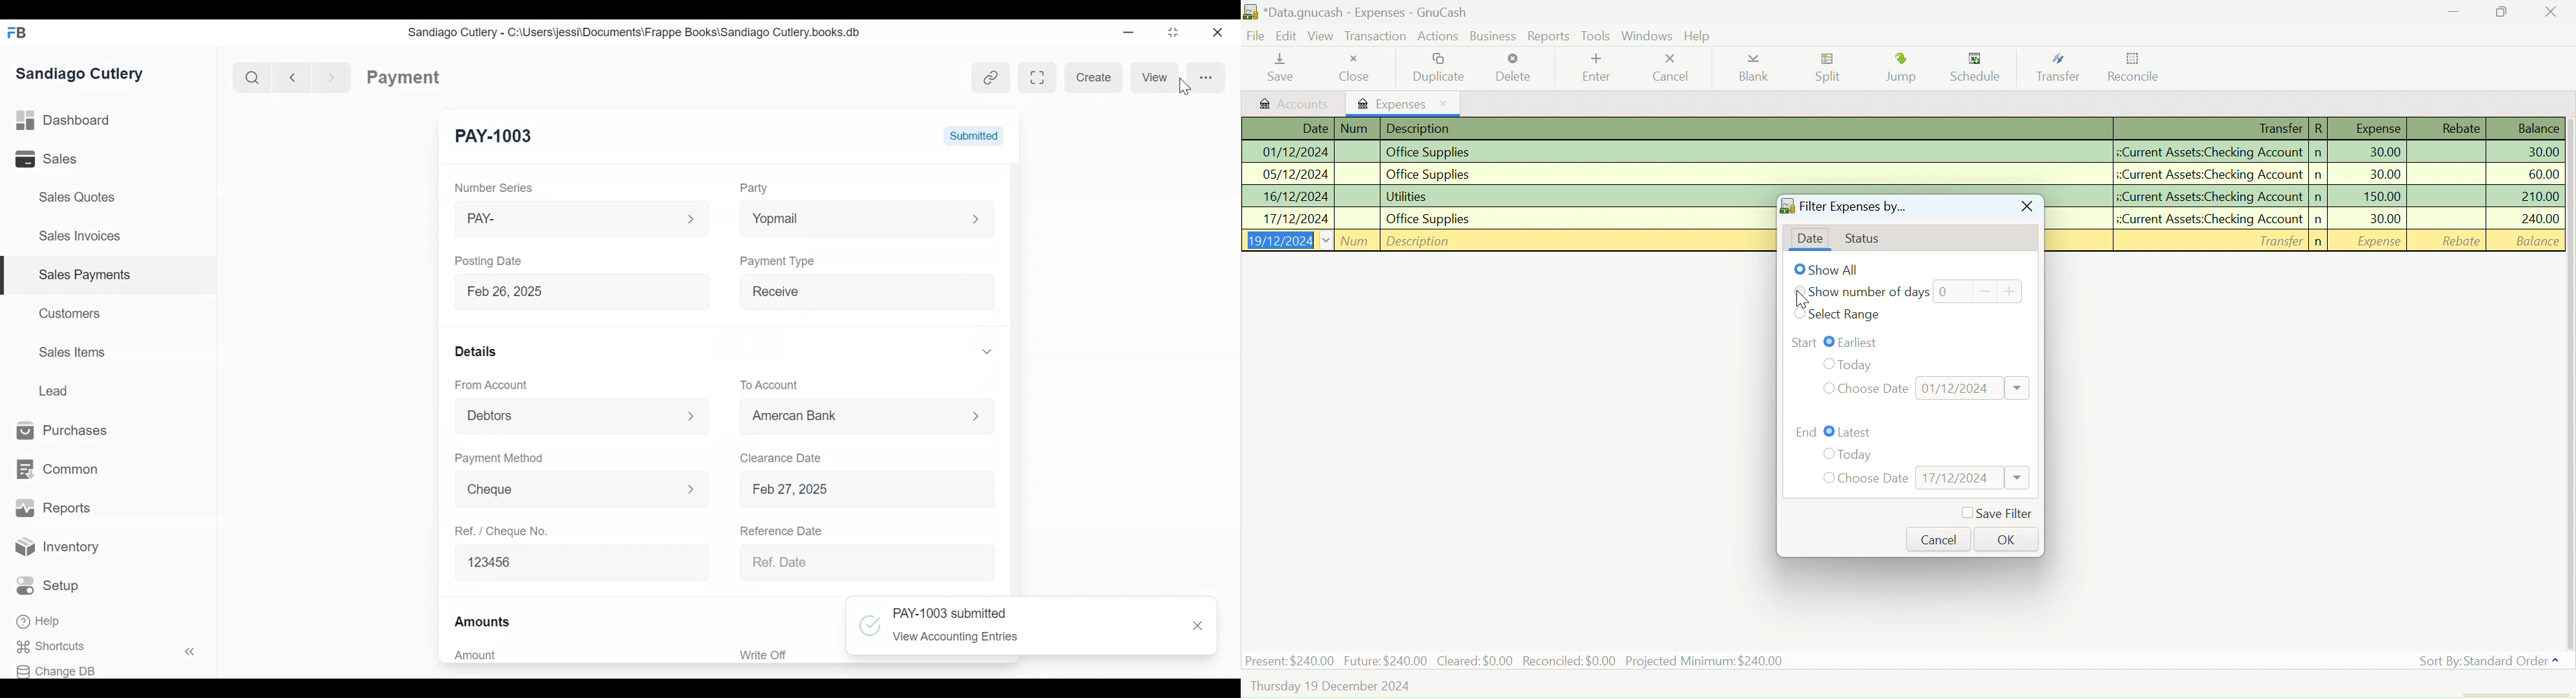 Image resolution: width=2576 pixels, height=700 pixels. I want to click on Inventory, so click(58, 547).